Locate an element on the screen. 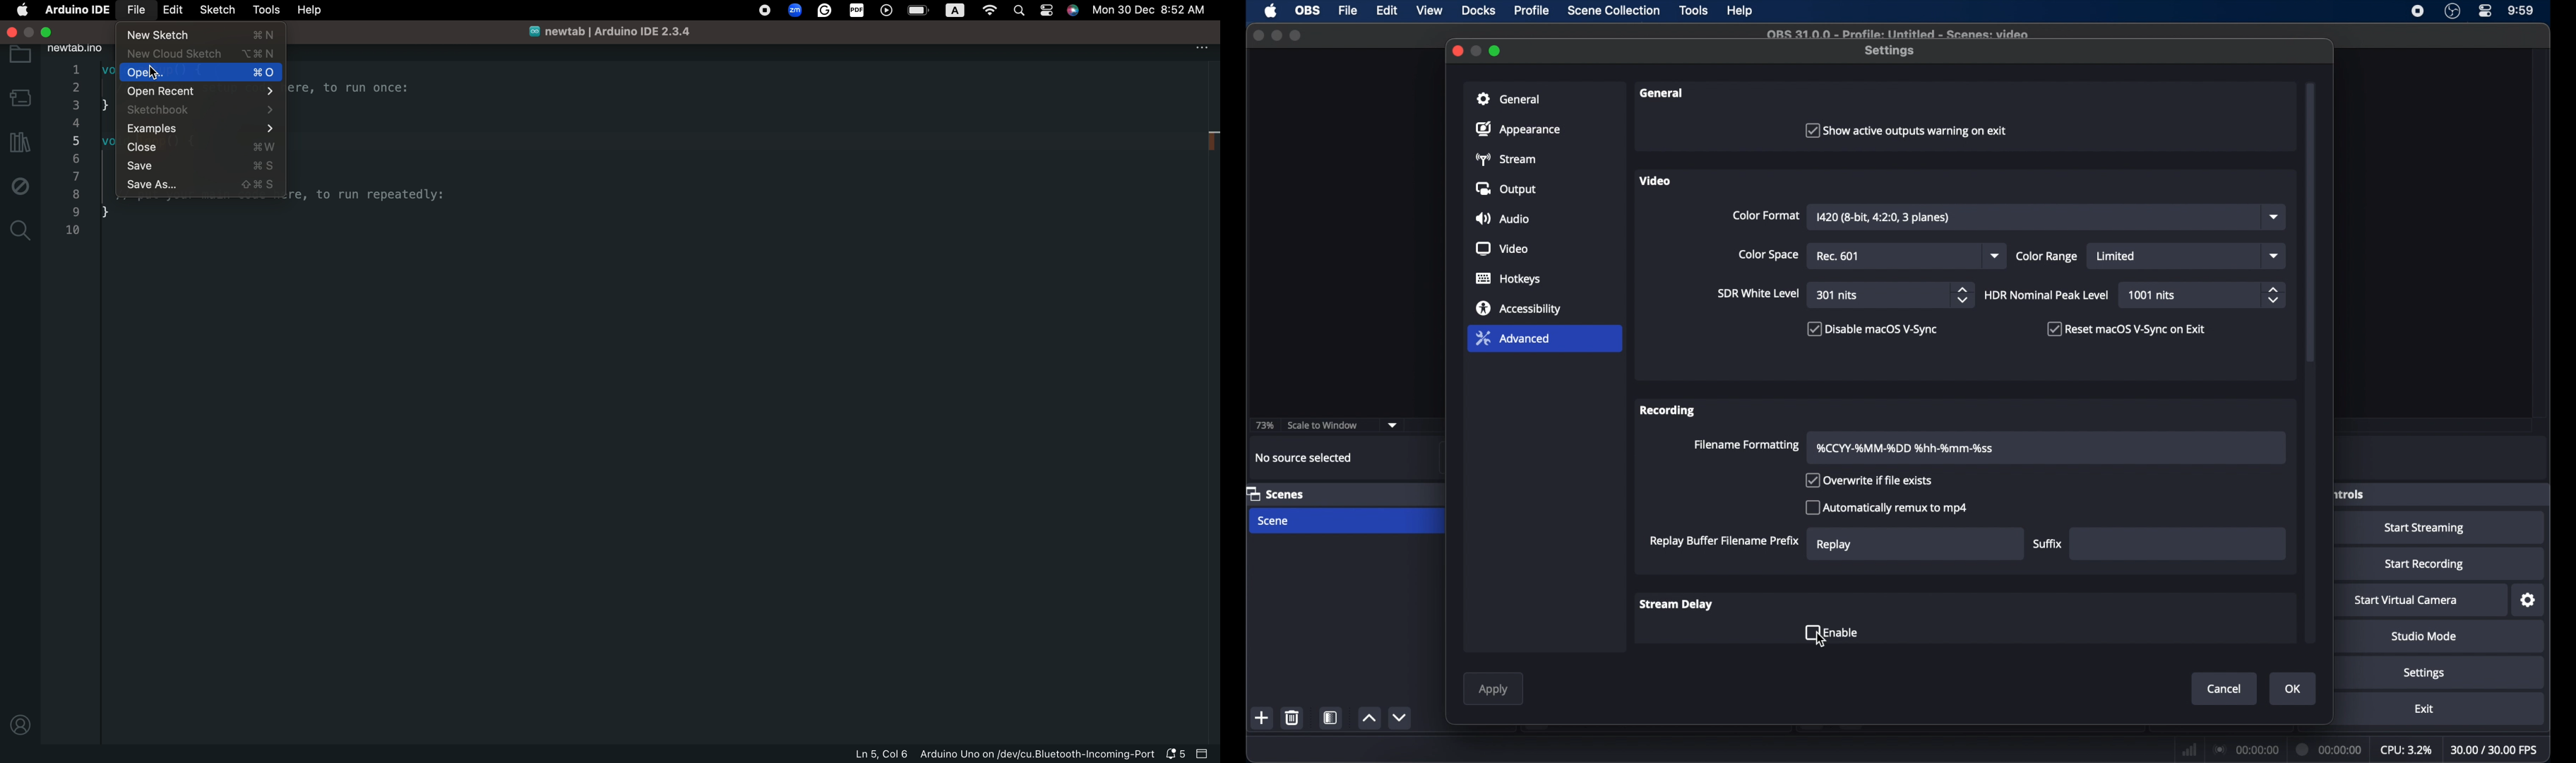 The width and height of the screenshot is (2576, 784). minimize is located at coordinates (1277, 35).